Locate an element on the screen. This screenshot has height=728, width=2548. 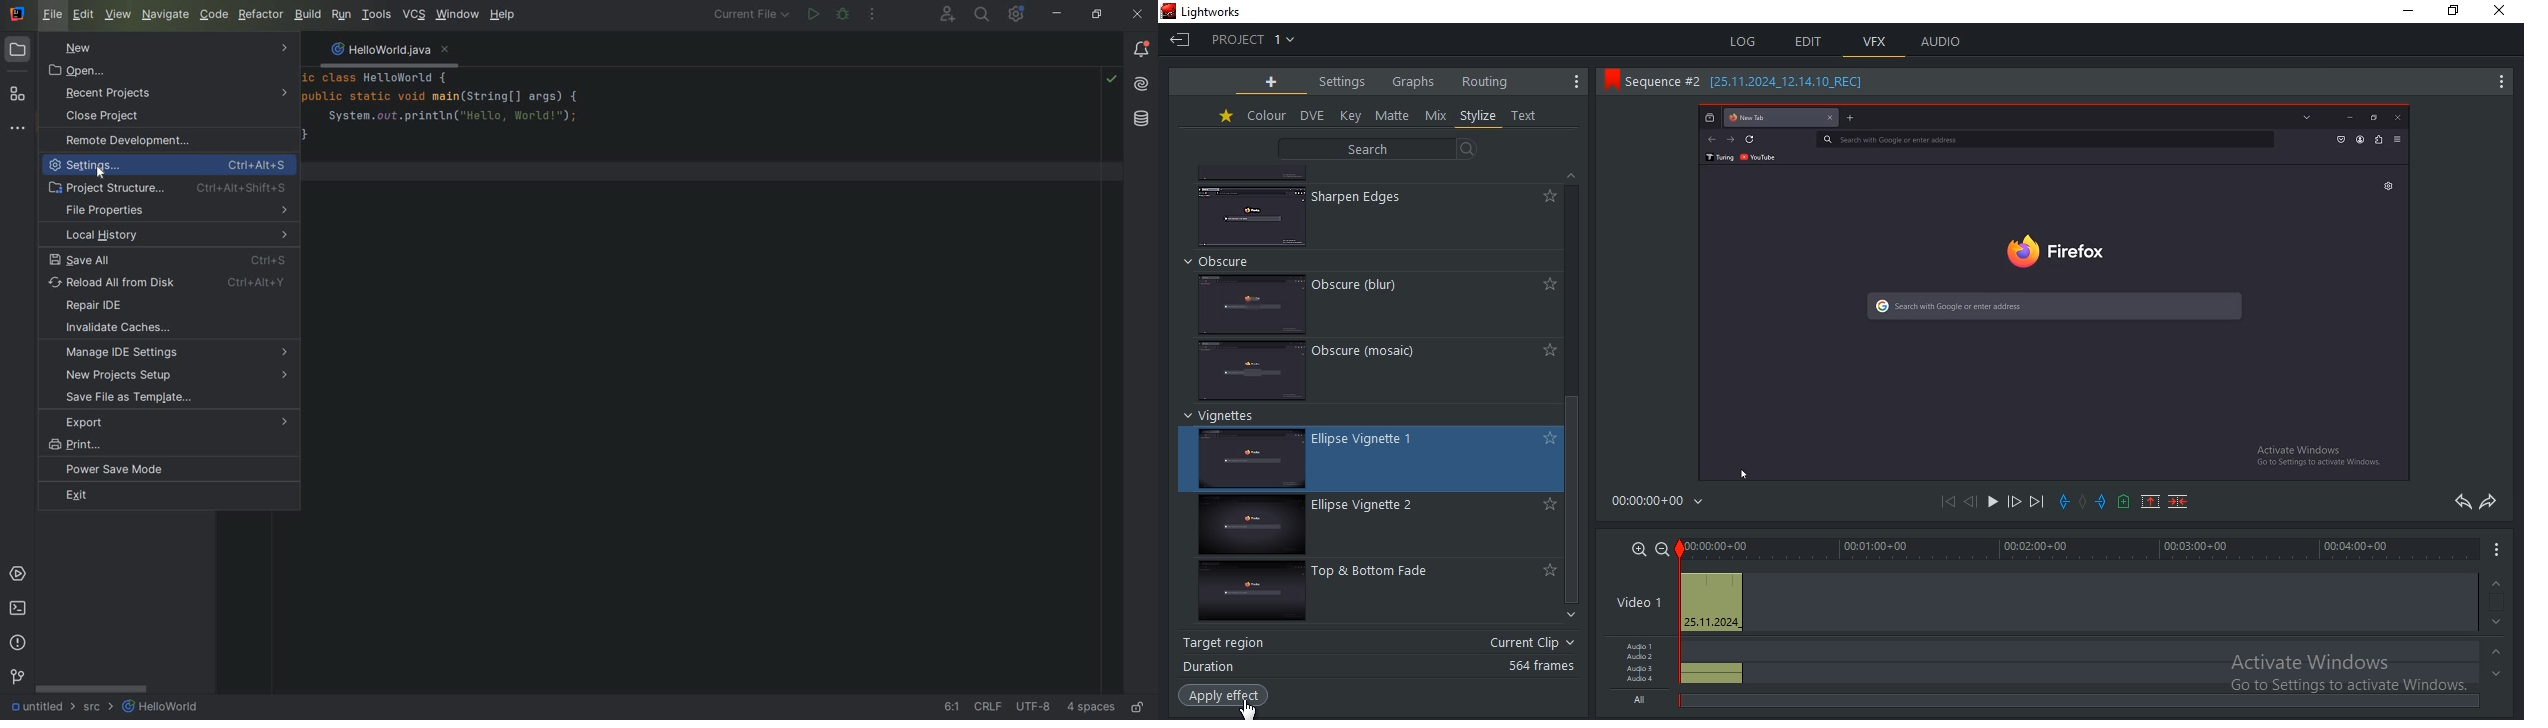
sequence 2 is located at coordinates (2053, 292).